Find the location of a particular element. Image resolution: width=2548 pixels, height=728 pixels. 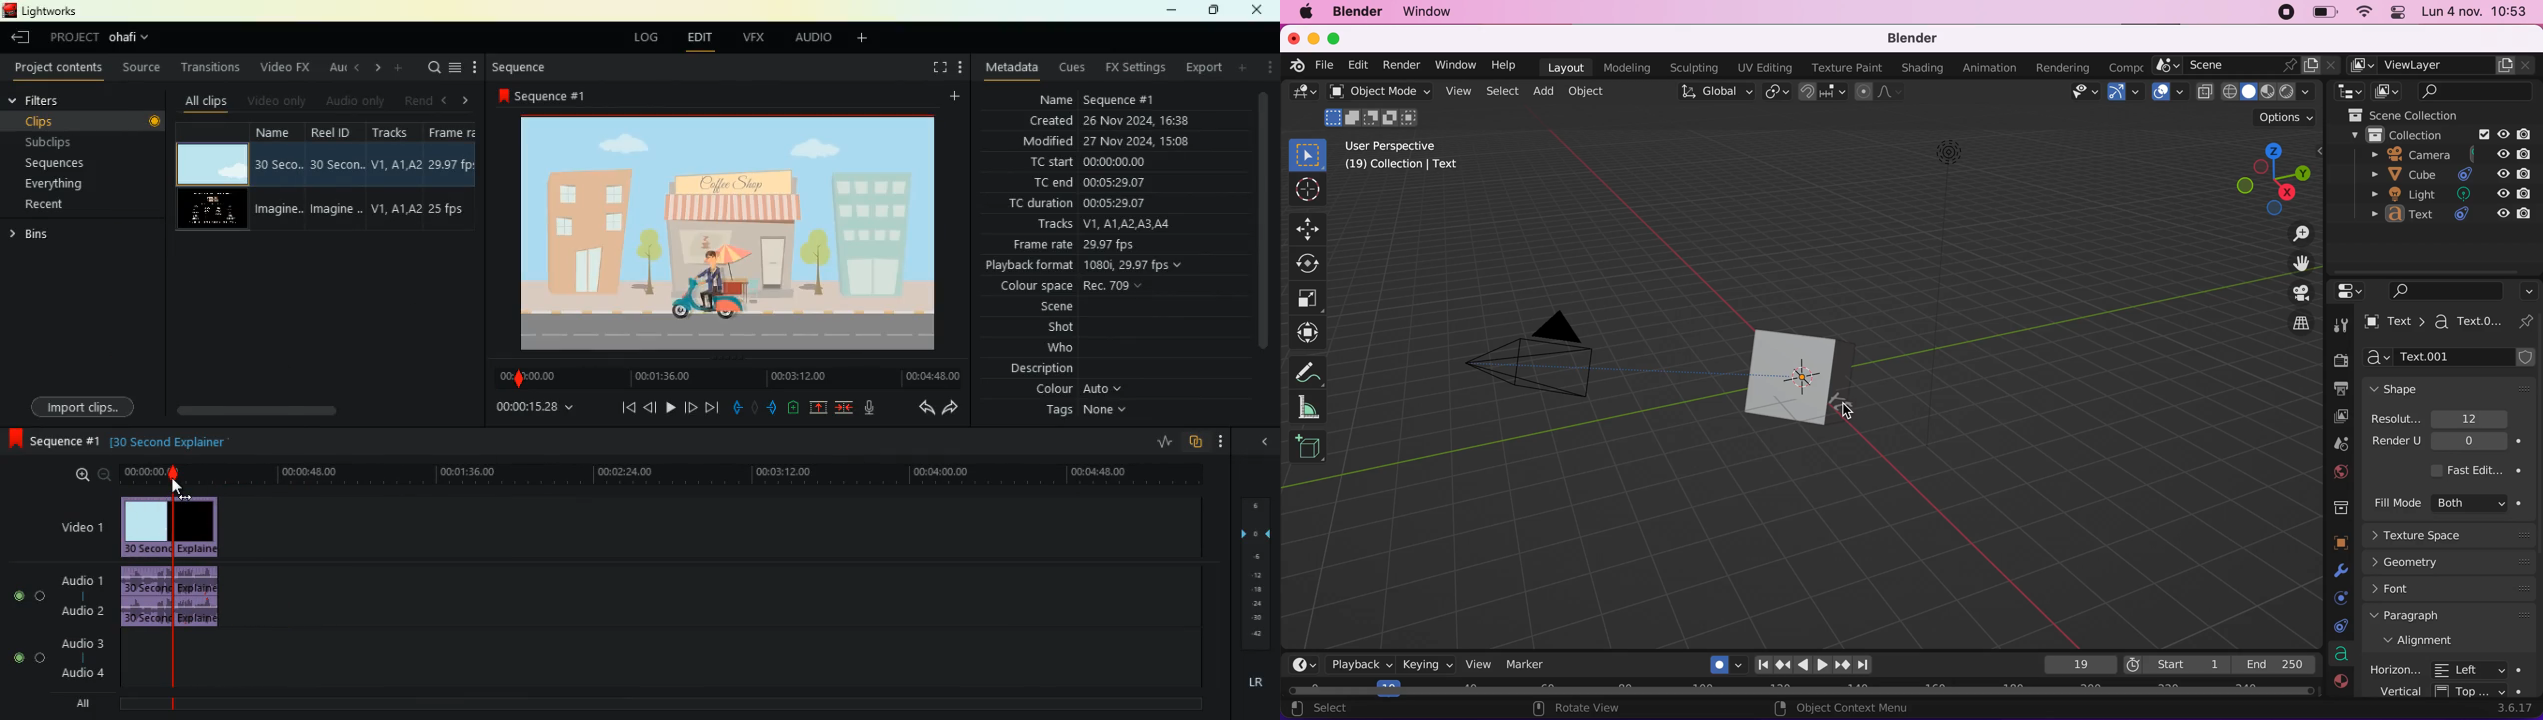

audio is located at coordinates (175, 600).